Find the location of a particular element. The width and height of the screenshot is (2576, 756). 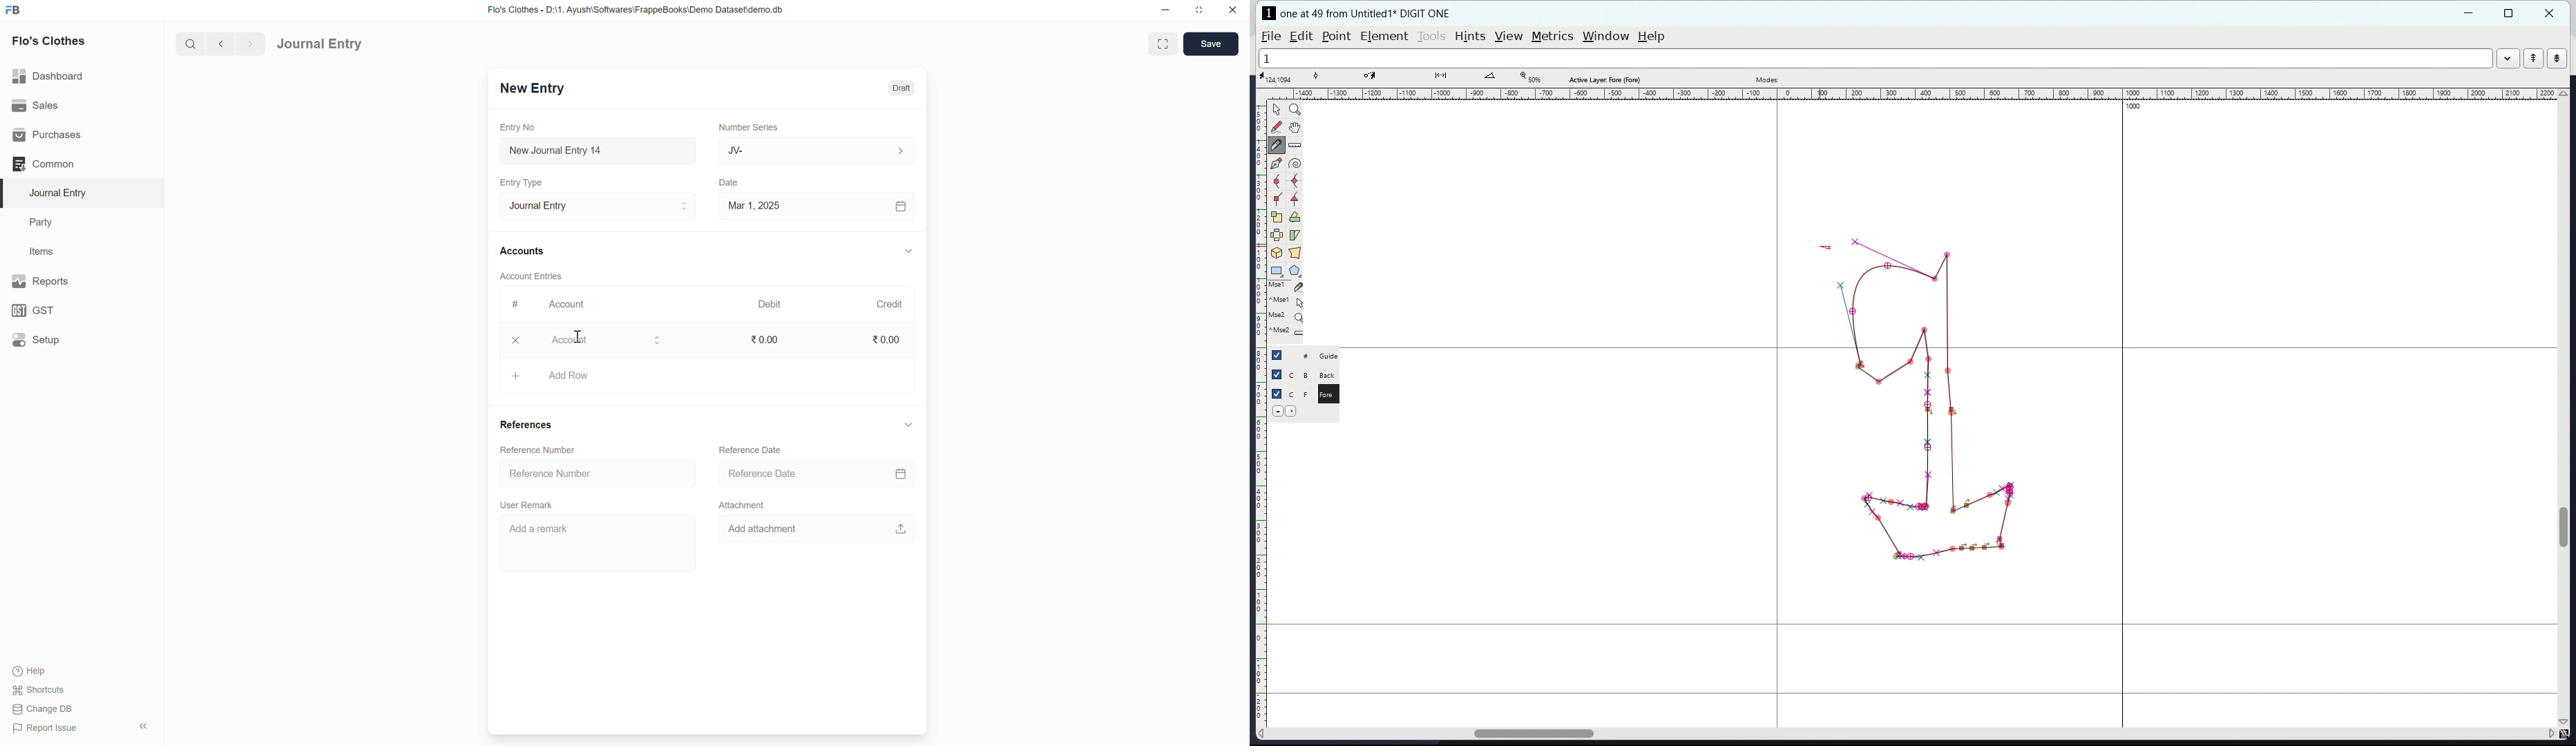

tools is located at coordinates (1431, 37).